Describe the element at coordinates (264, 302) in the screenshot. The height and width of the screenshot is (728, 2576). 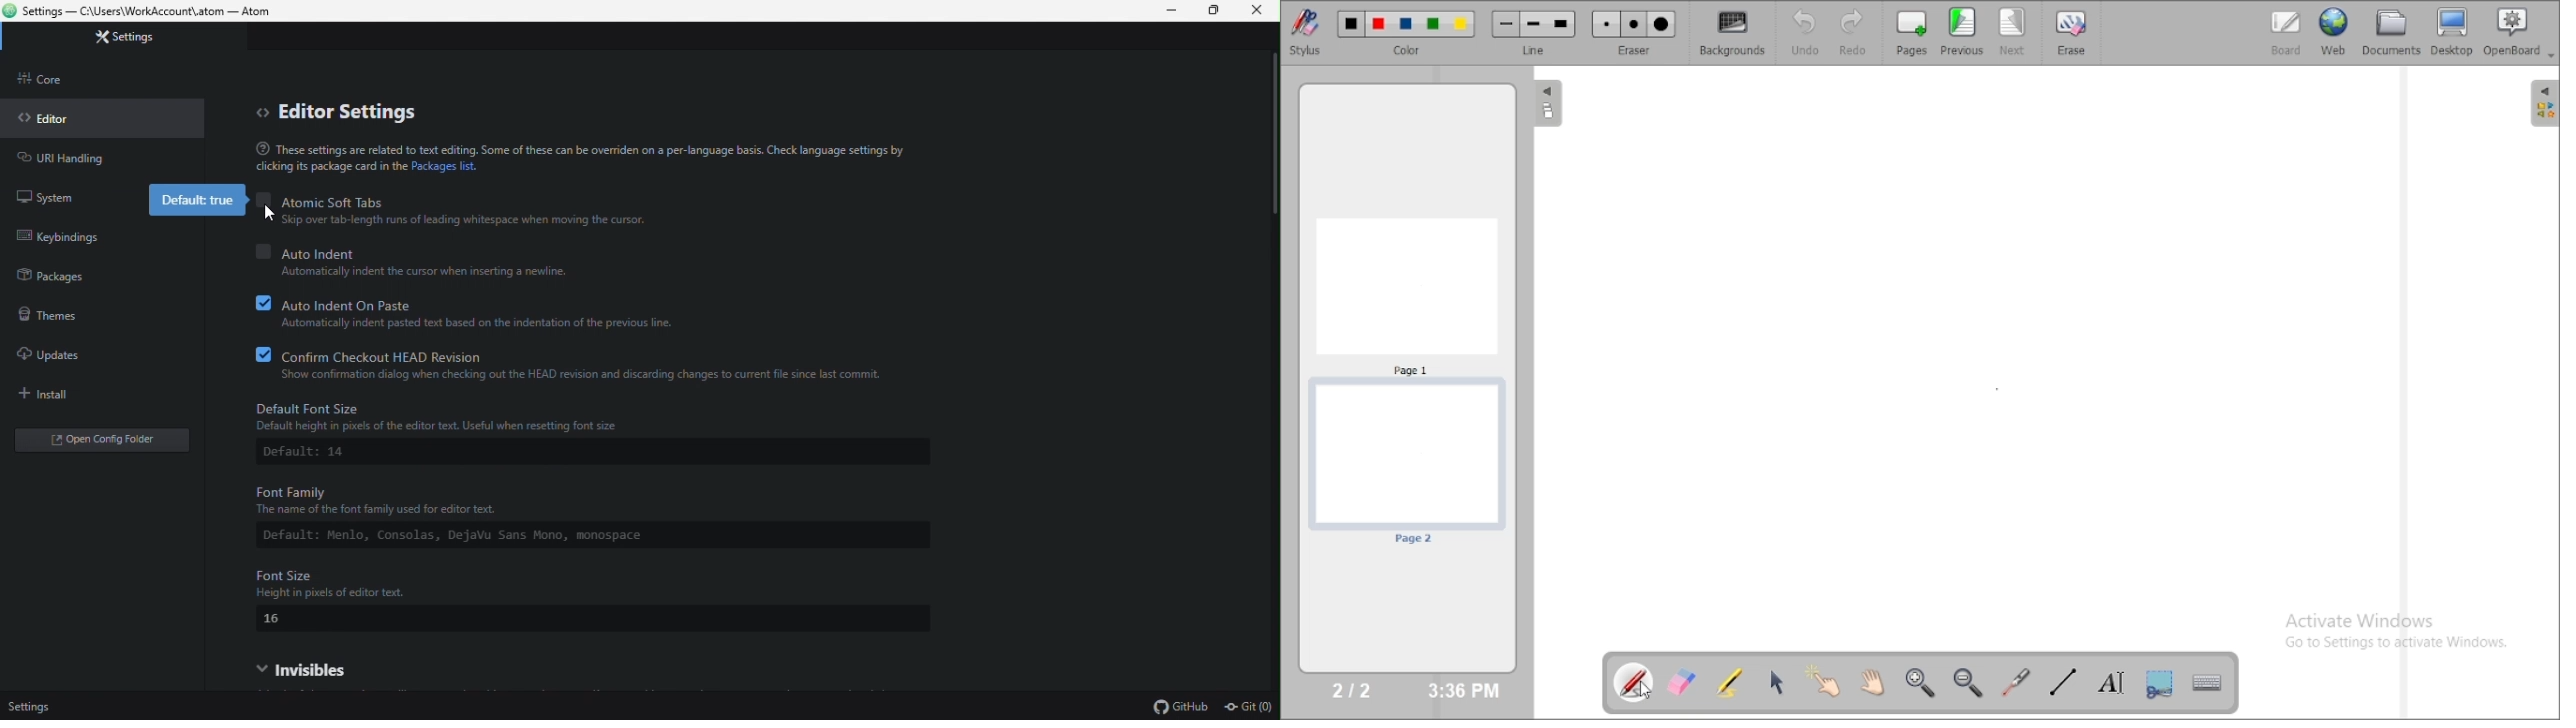
I see `on` at that location.